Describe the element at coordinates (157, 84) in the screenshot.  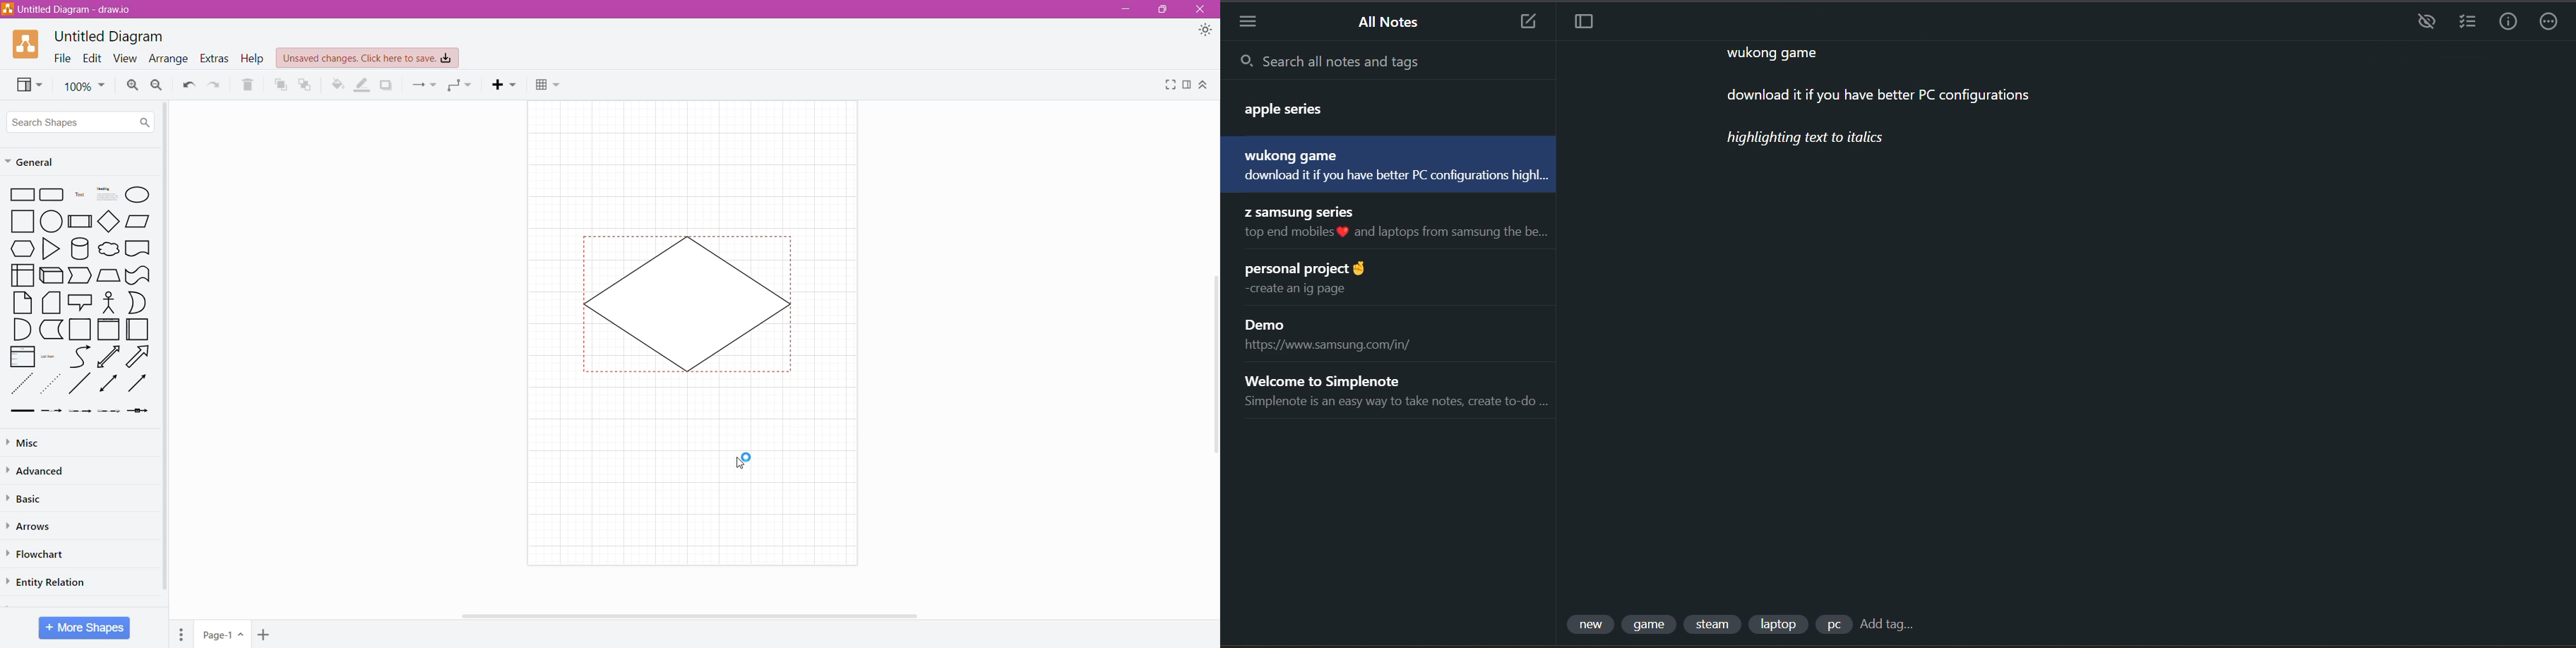
I see `Zoom Out` at that location.